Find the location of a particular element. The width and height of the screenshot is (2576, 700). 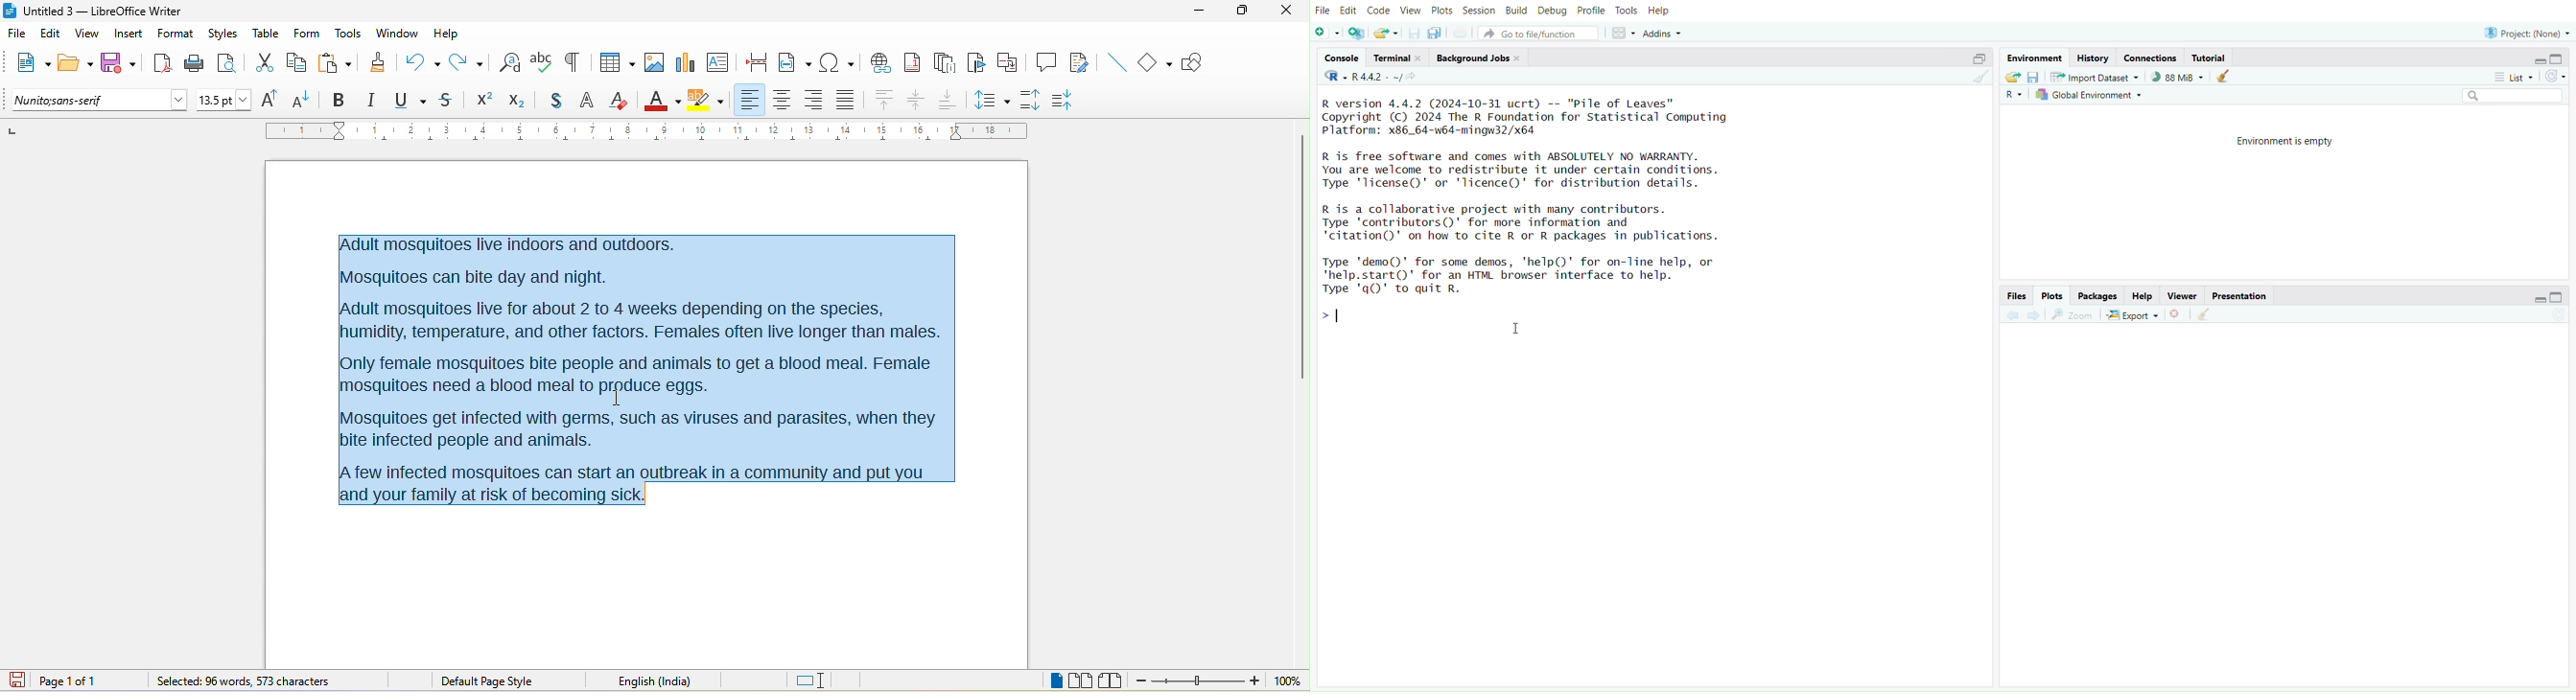

file is located at coordinates (1325, 11).